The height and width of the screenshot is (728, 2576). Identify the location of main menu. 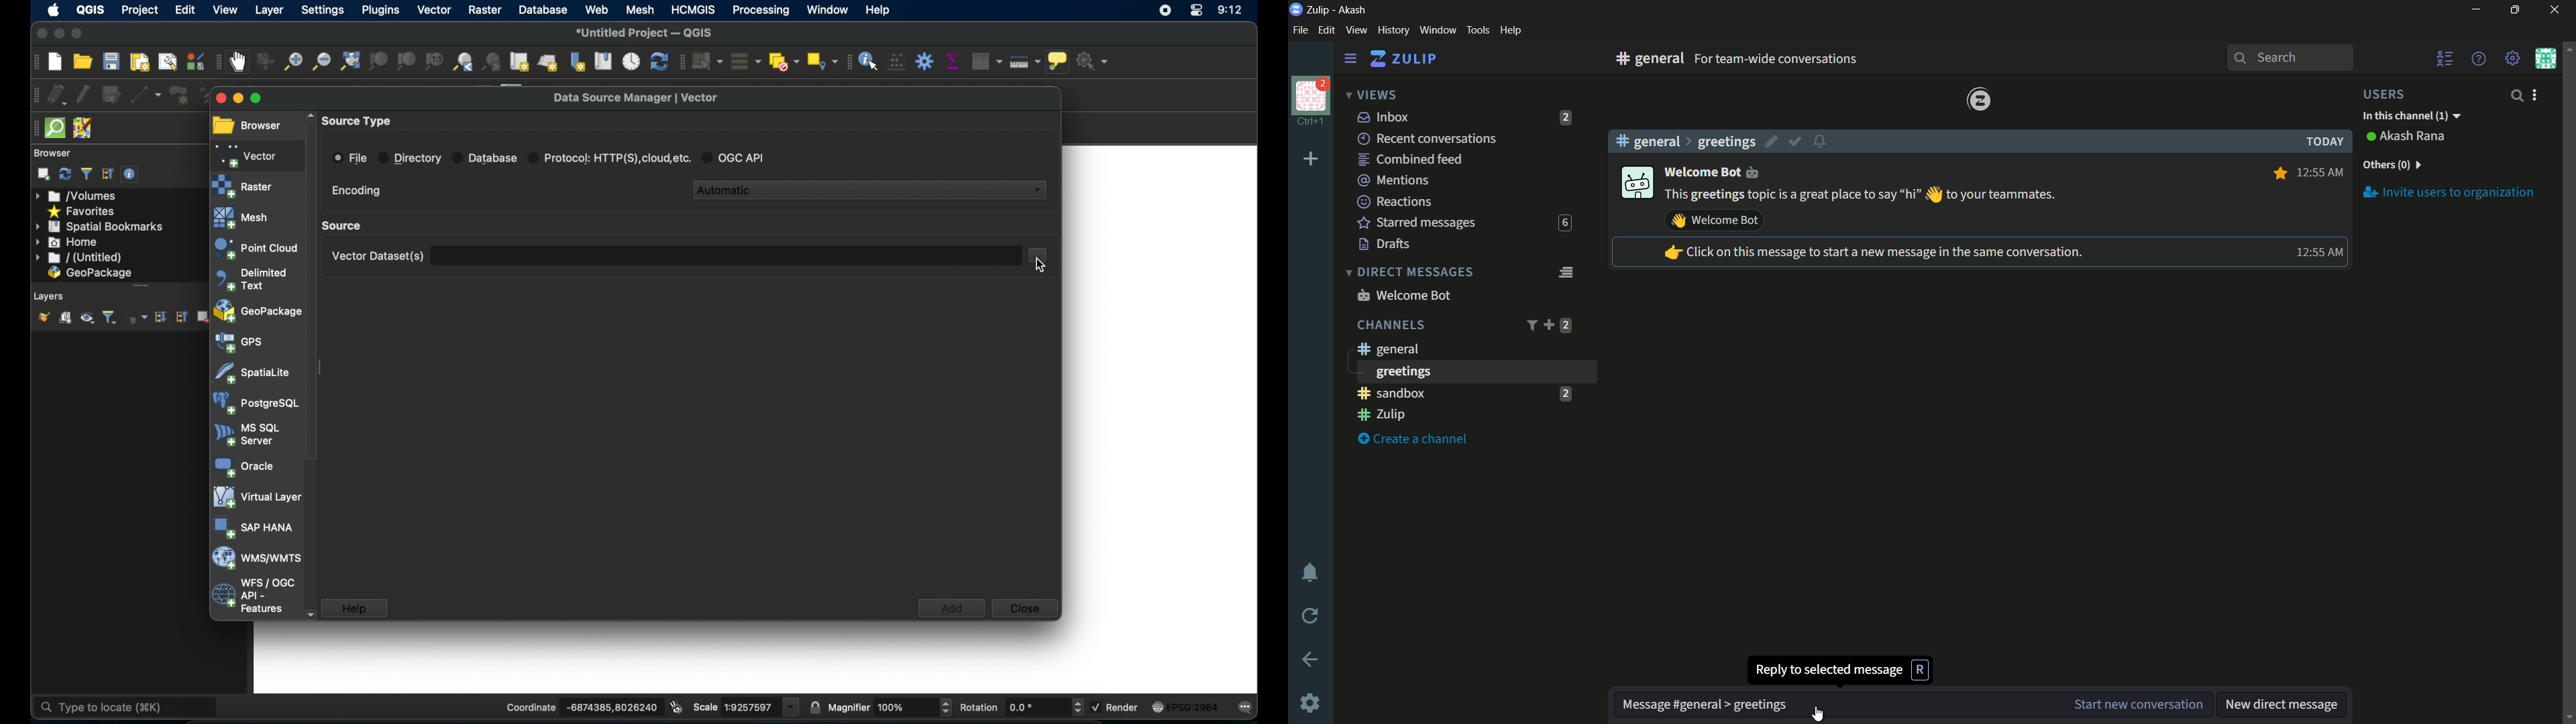
(2513, 58).